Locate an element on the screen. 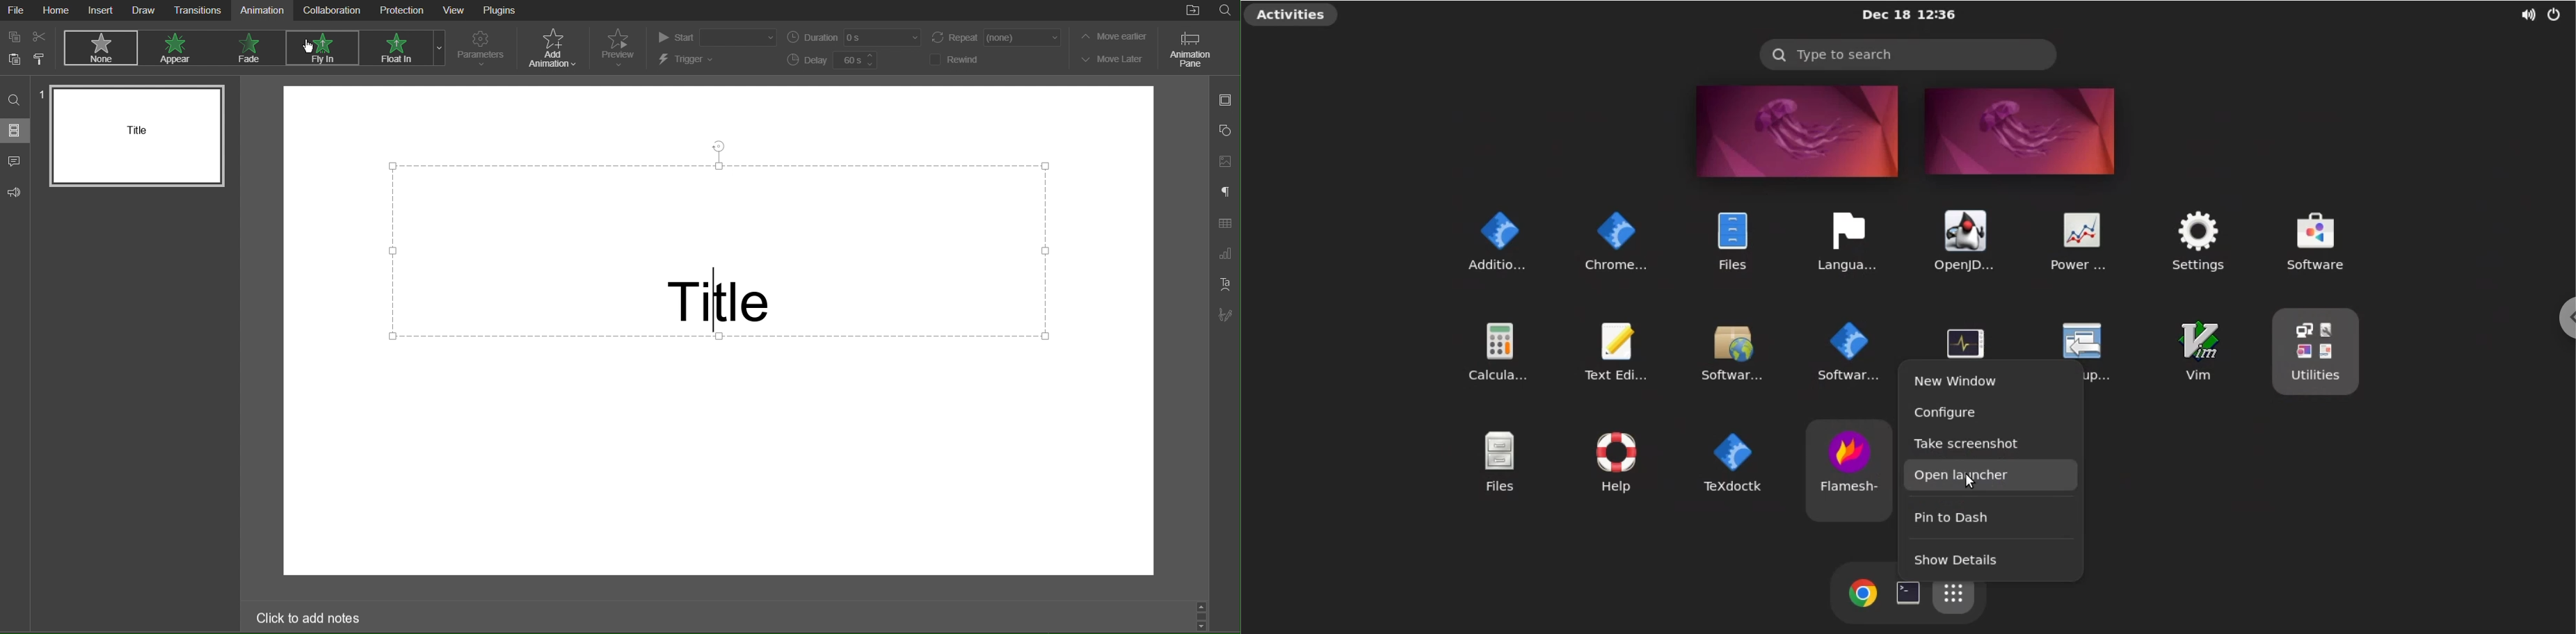 The image size is (2576, 644). Title (selected) is located at coordinates (721, 252).